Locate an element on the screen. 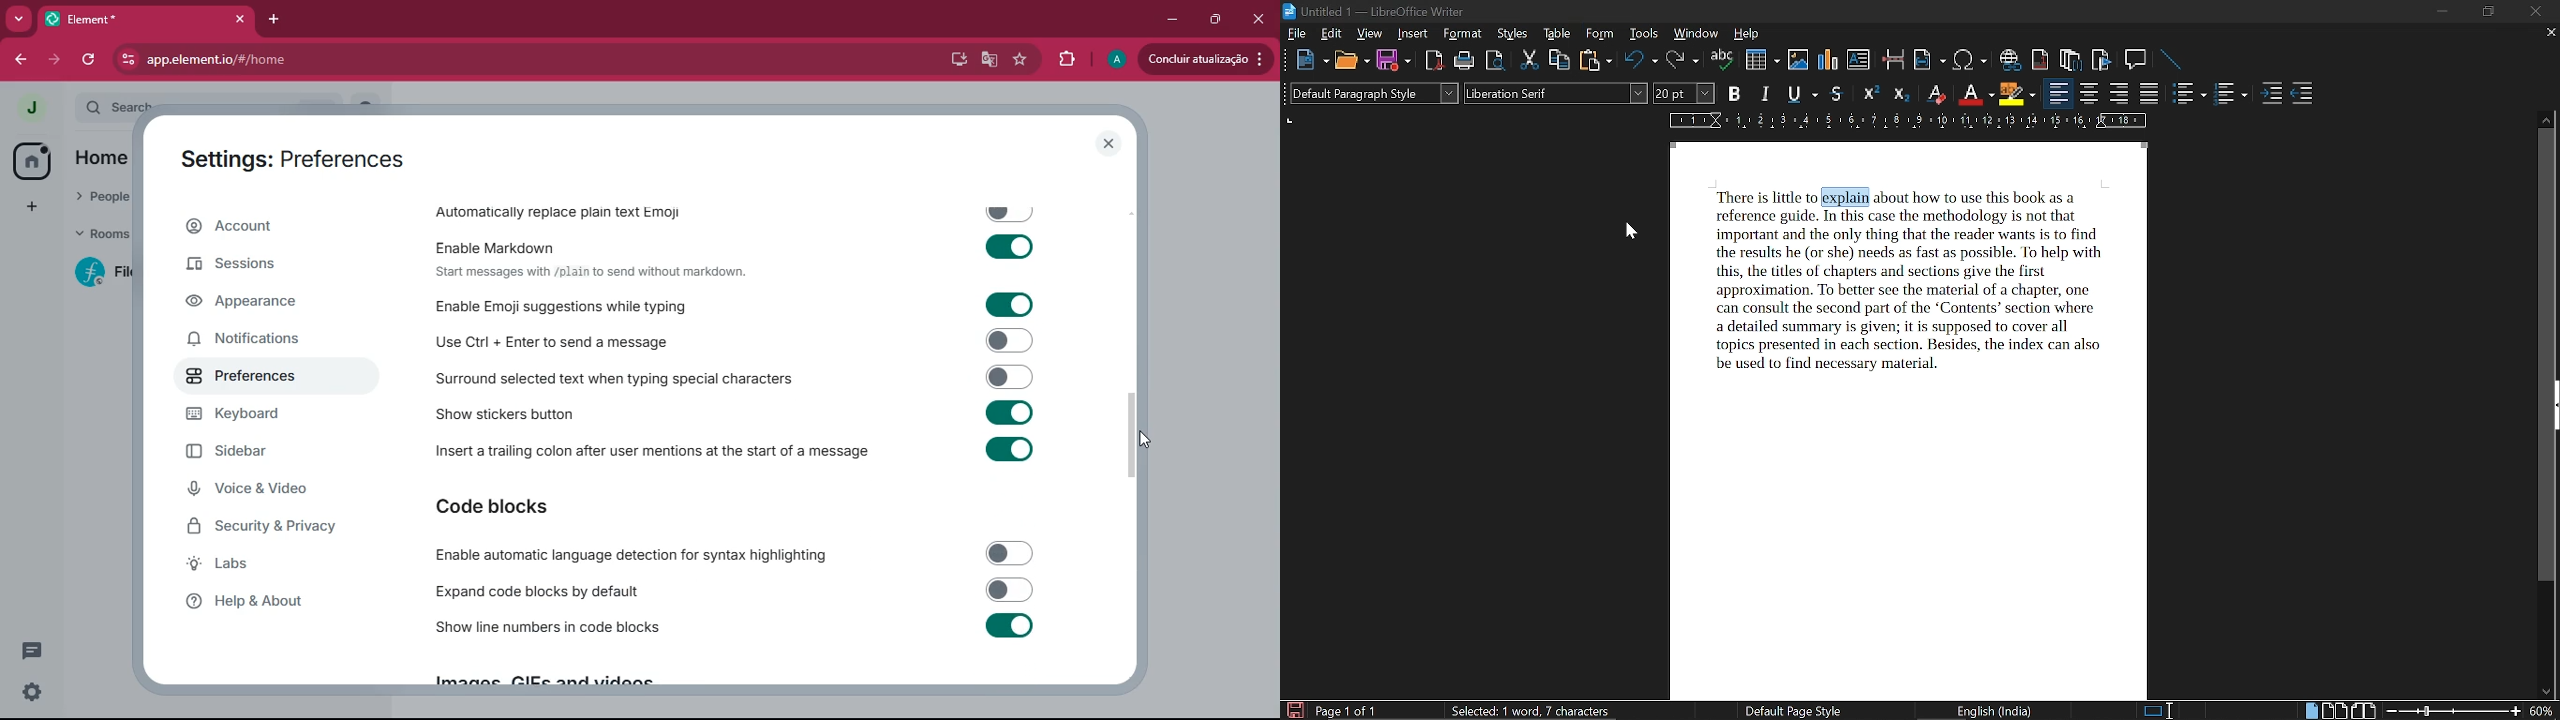 The height and width of the screenshot is (728, 2576). center is located at coordinates (2090, 94).